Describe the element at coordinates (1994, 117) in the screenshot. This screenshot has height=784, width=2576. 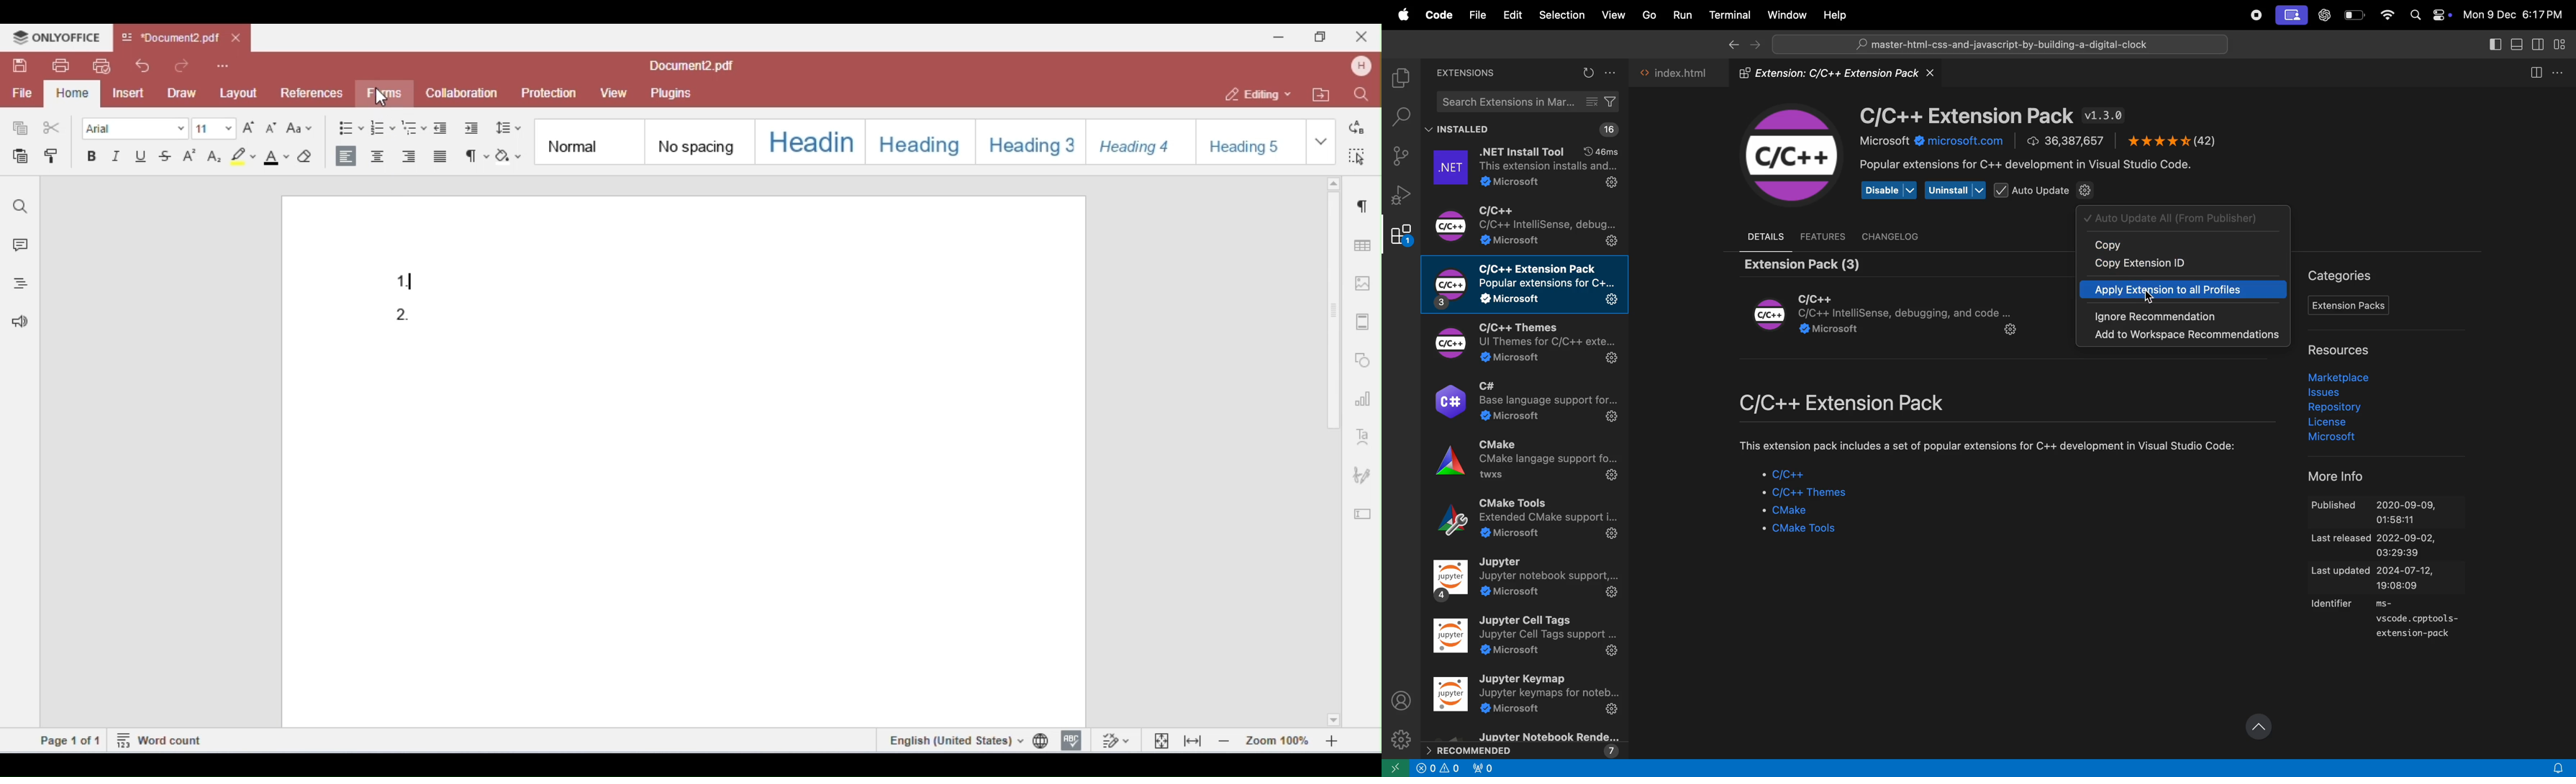
I see `C/C++ Extension version` at that location.